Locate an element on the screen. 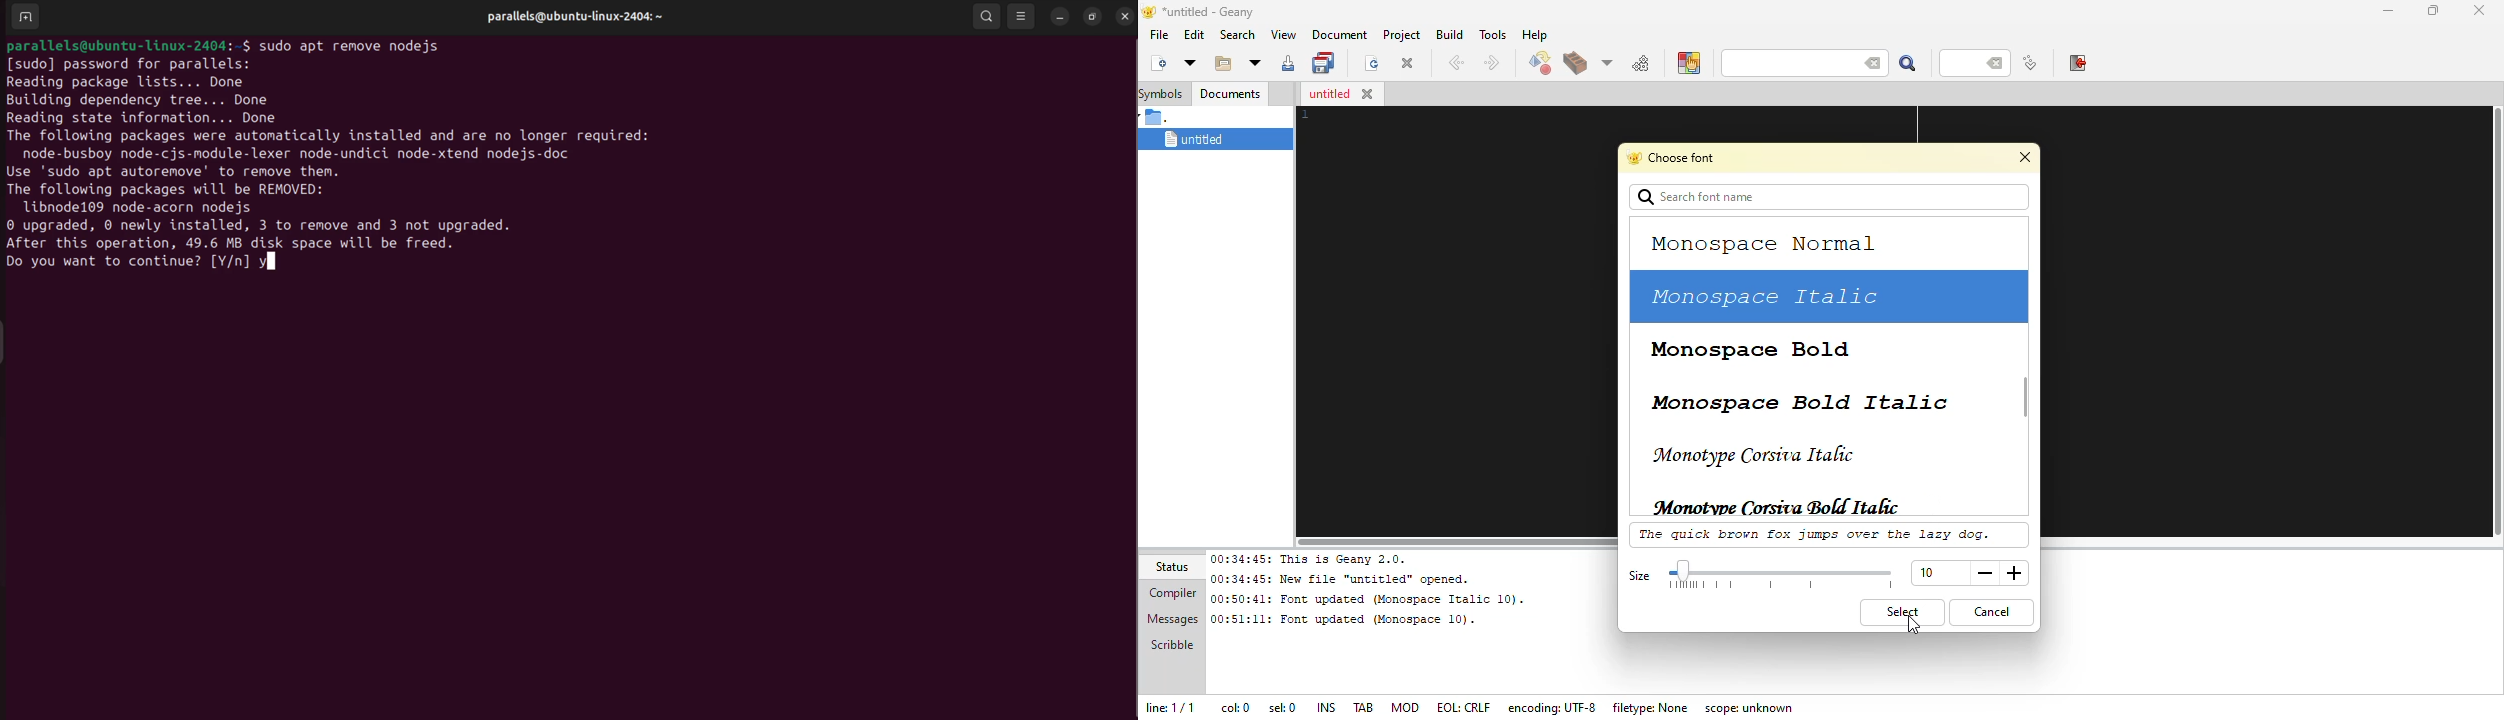  reload is located at coordinates (1368, 63).